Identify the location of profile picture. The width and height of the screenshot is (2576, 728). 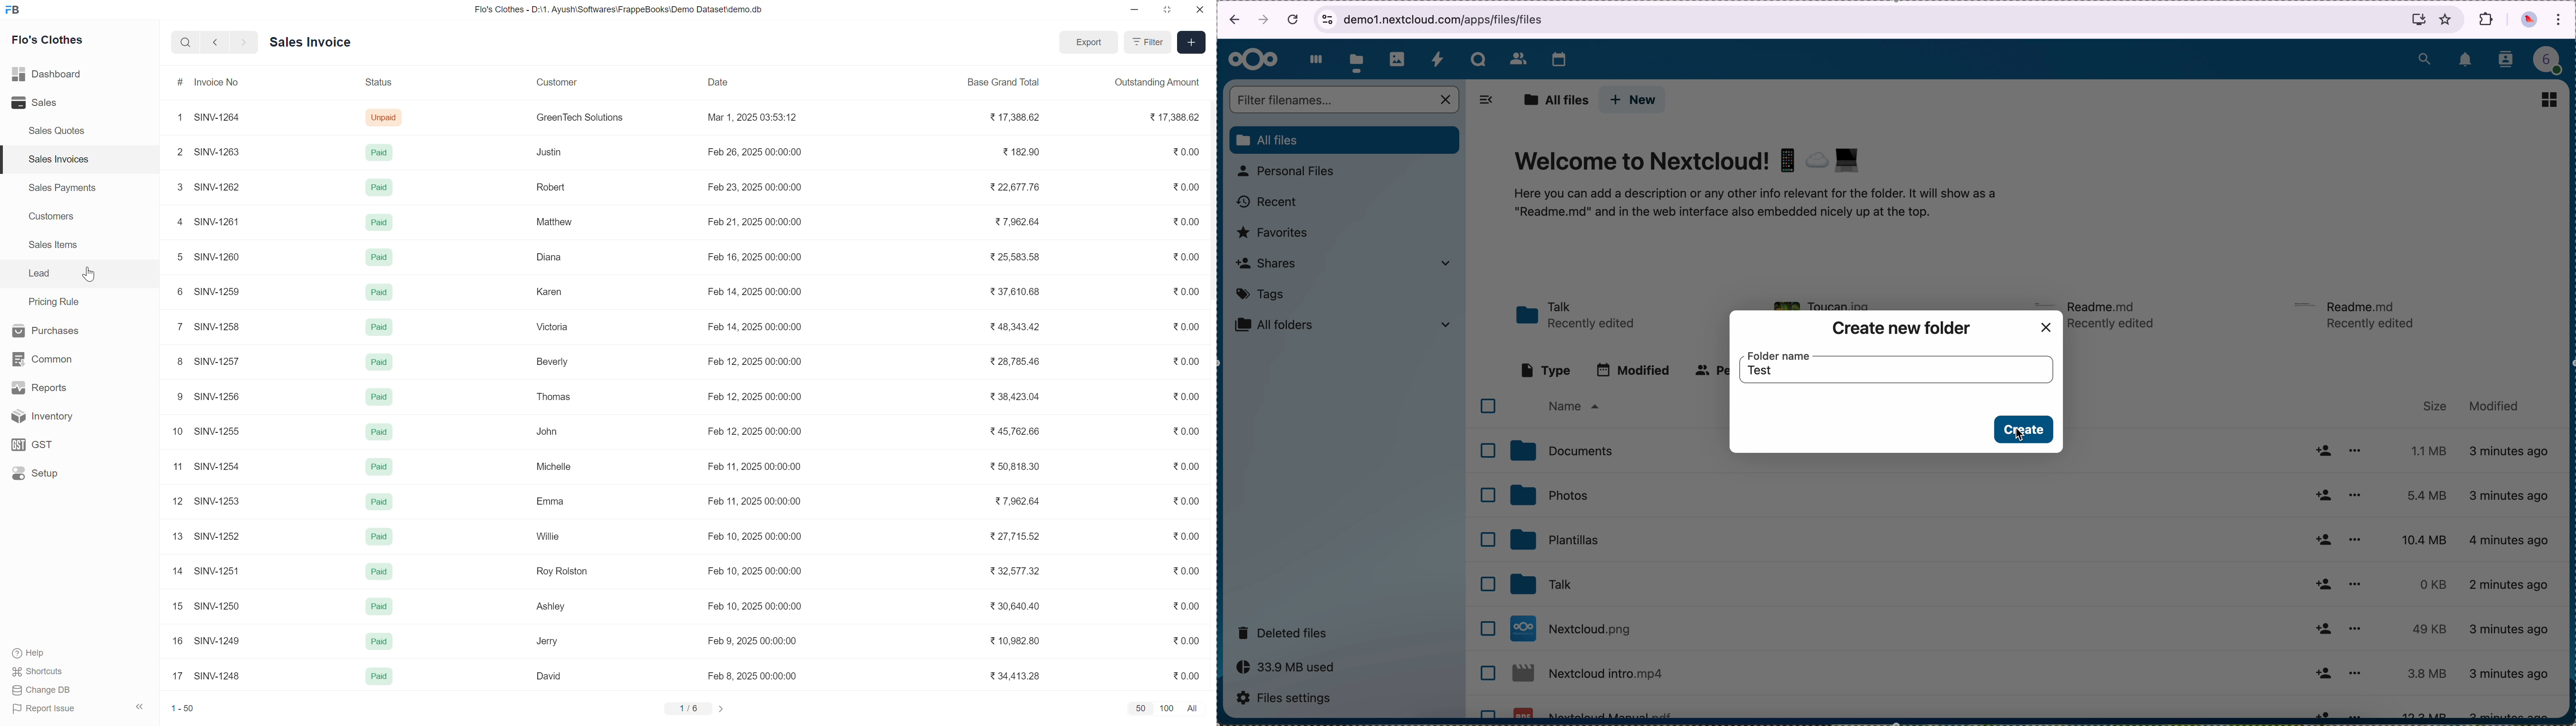
(2529, 21).